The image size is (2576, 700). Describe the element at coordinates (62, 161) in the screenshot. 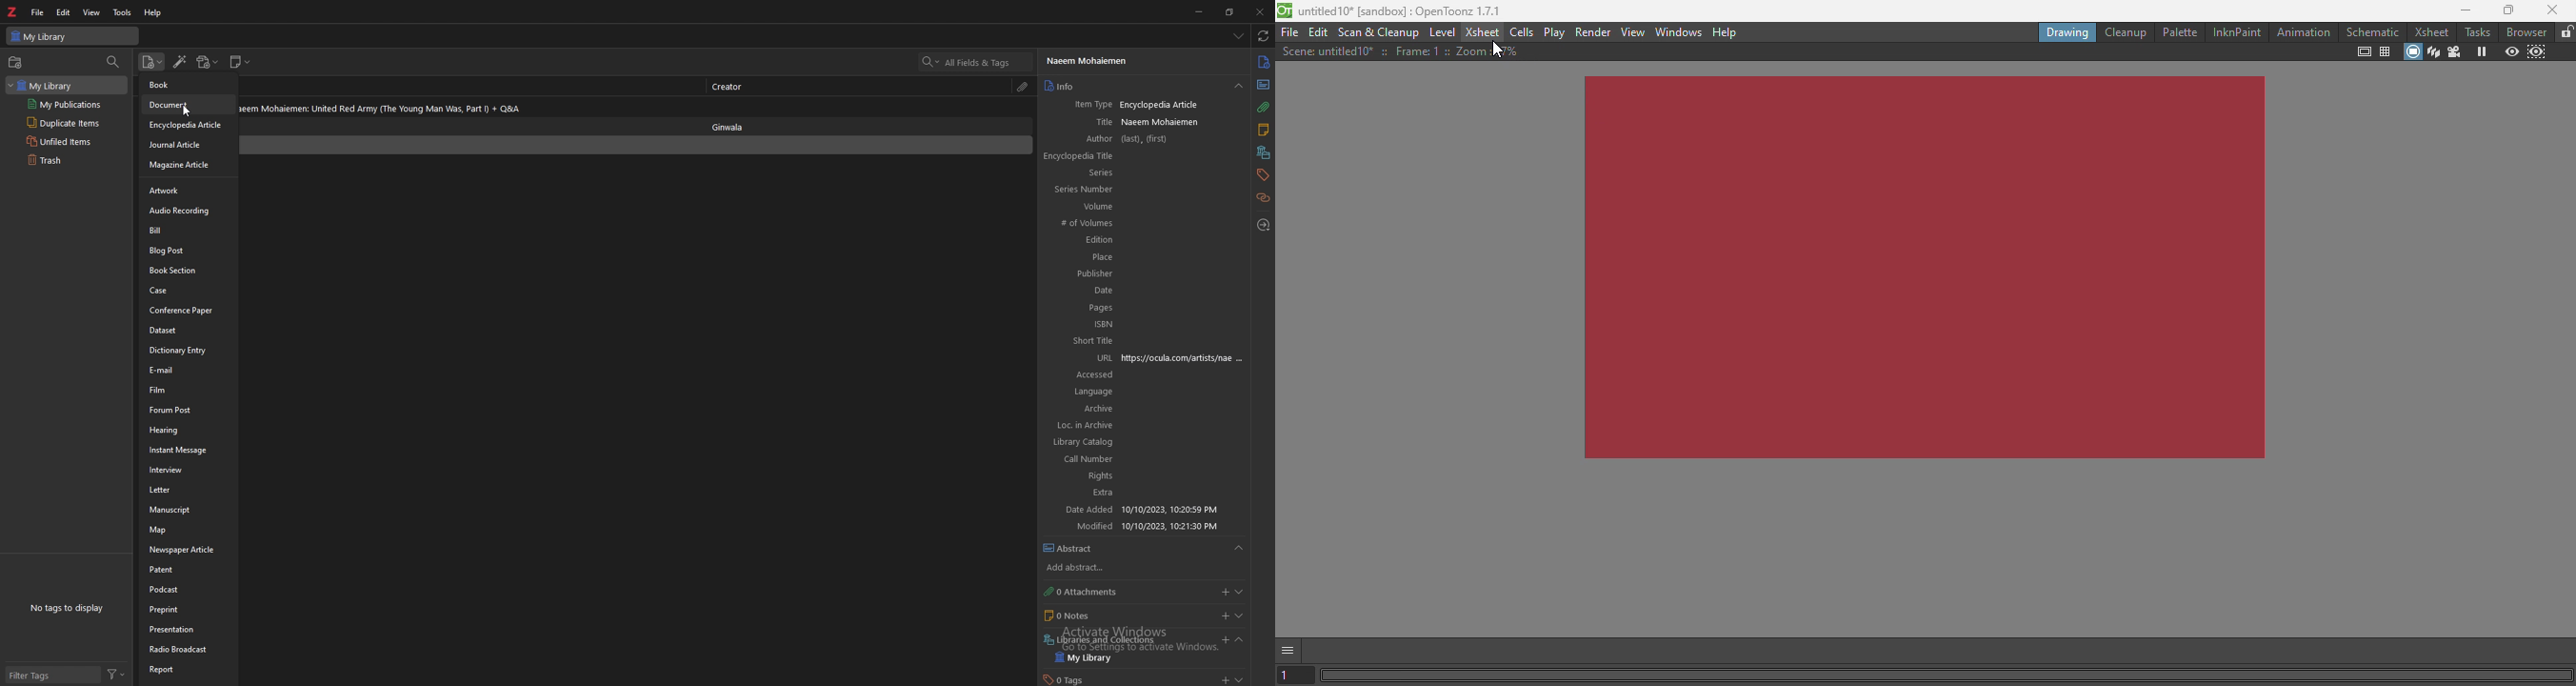

I see `trash` at that location.